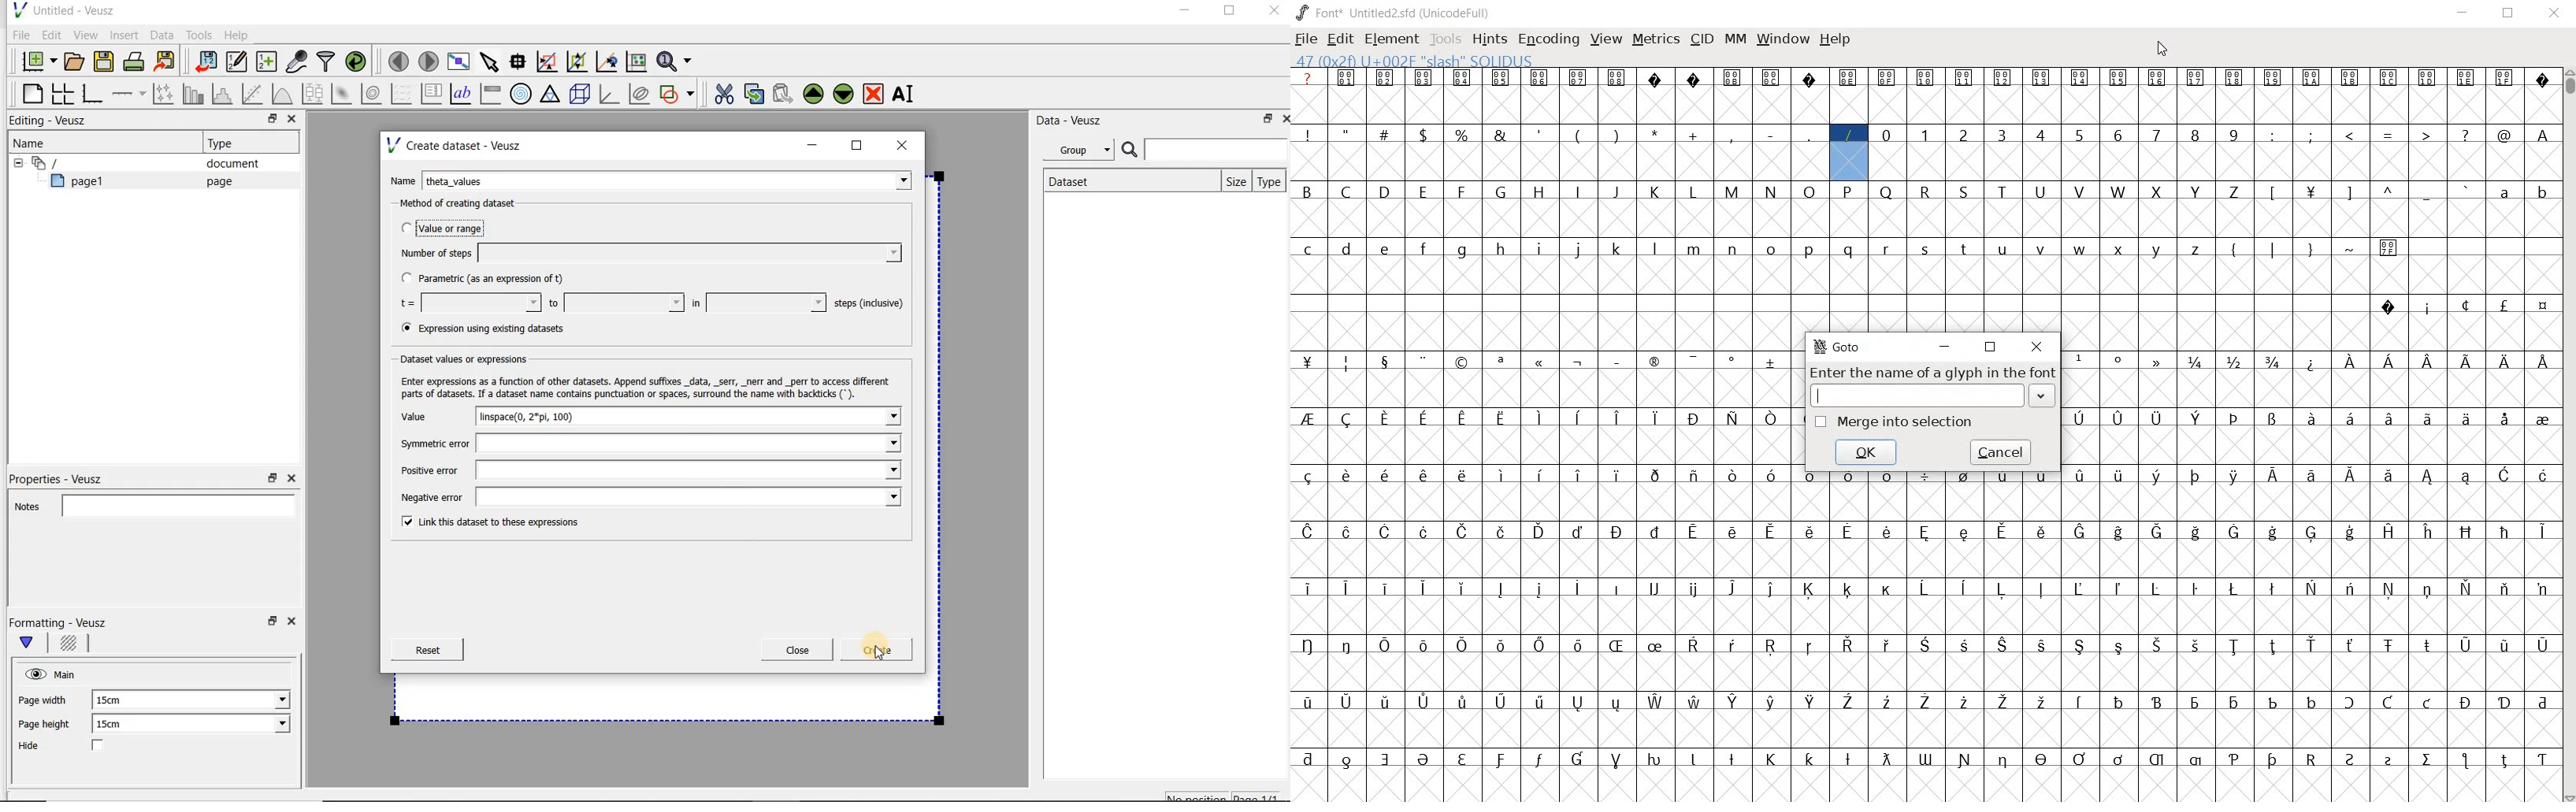 The height and width of the screenshot is (812, 2576). Describe the element at coordinates (1732, 589) in the screenshot. I see `glyph` at that location.